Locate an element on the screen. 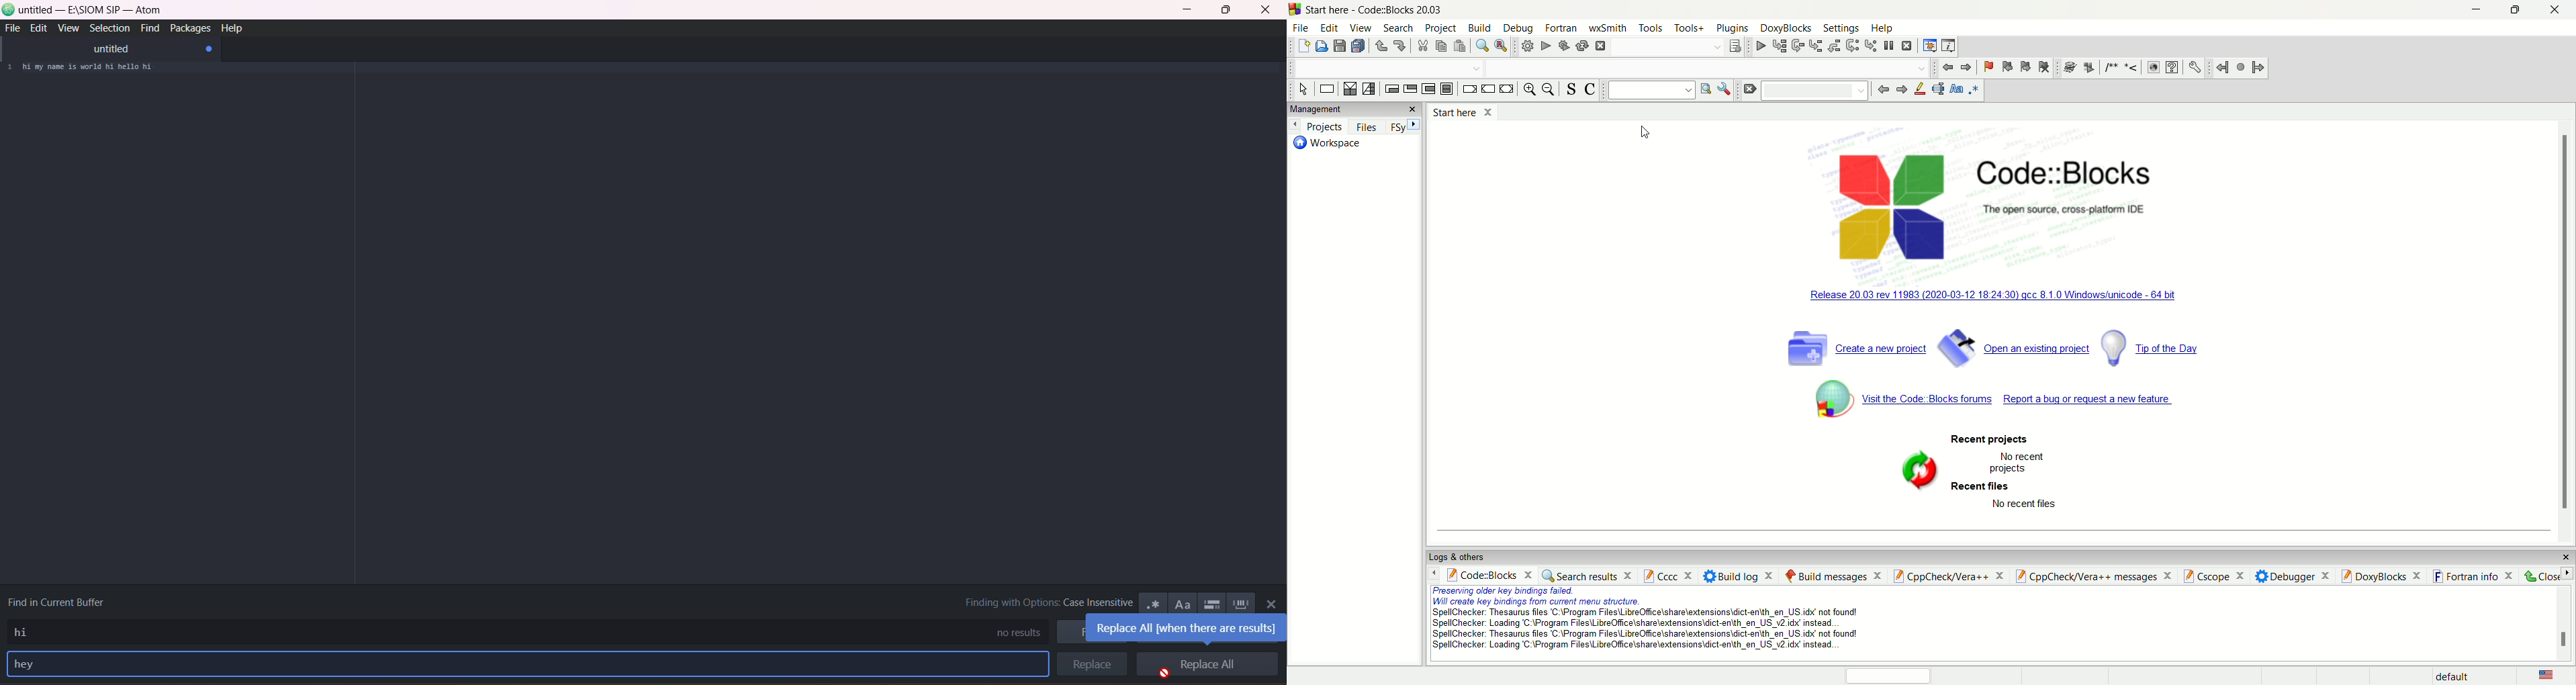 The width and height of the screenshot is (2576, 700). open an existing project is located at coordinates (2014, 347).